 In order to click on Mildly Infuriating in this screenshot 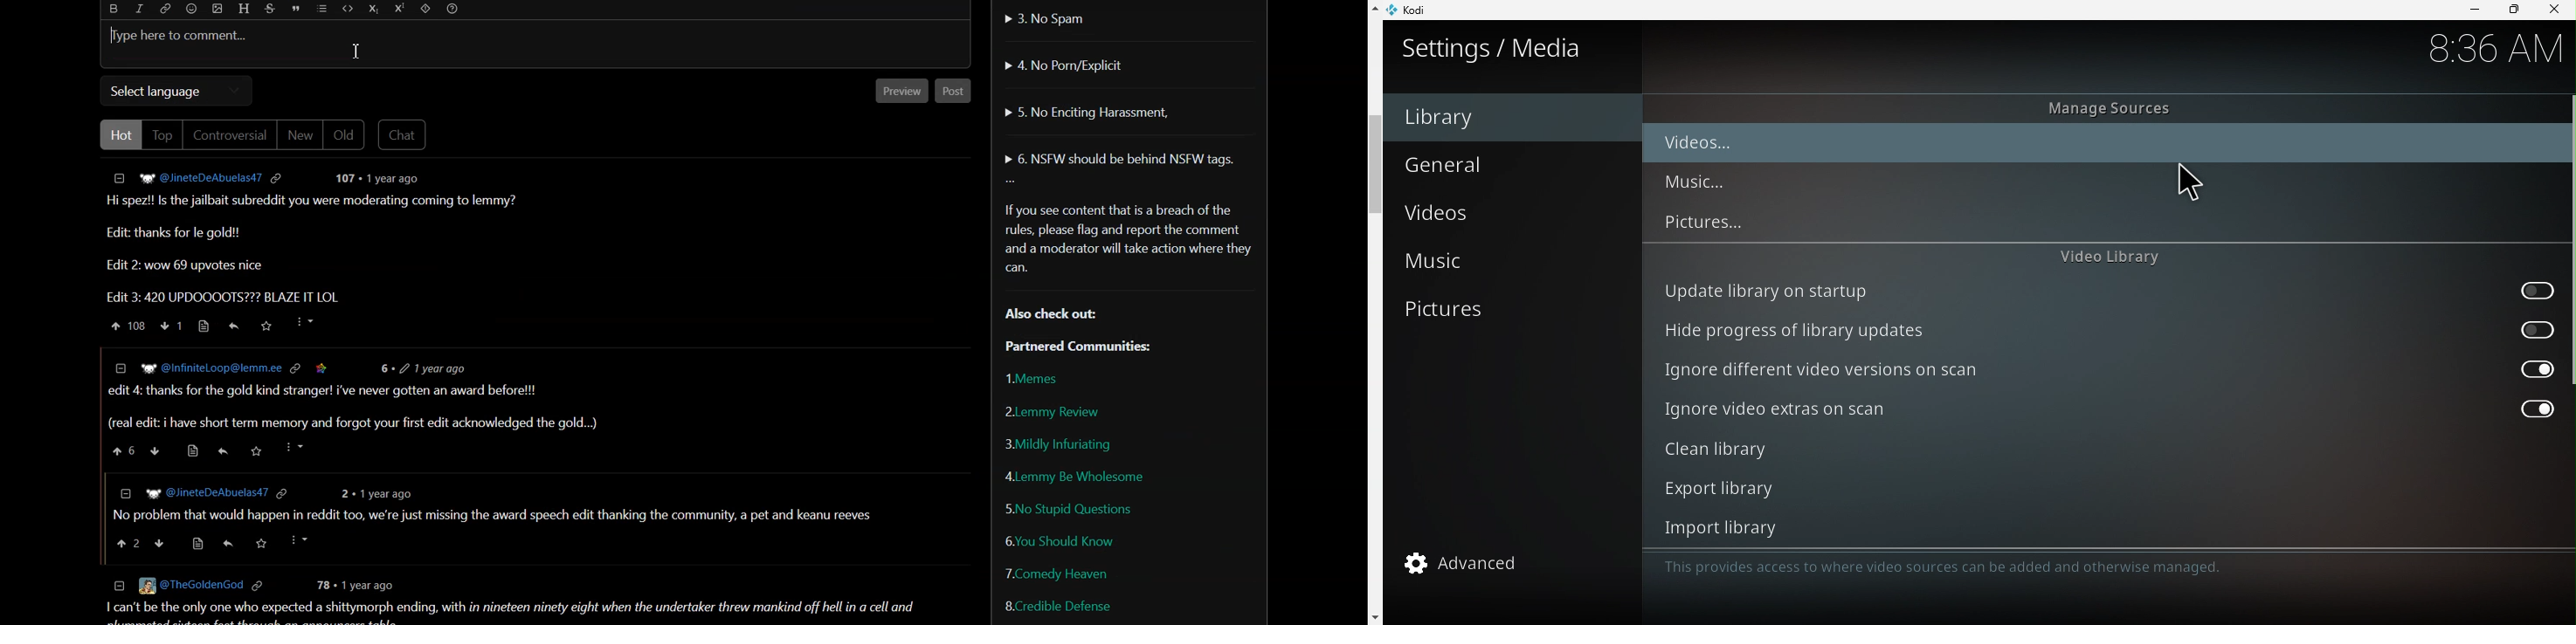, I will do `click(1058, 444)`.